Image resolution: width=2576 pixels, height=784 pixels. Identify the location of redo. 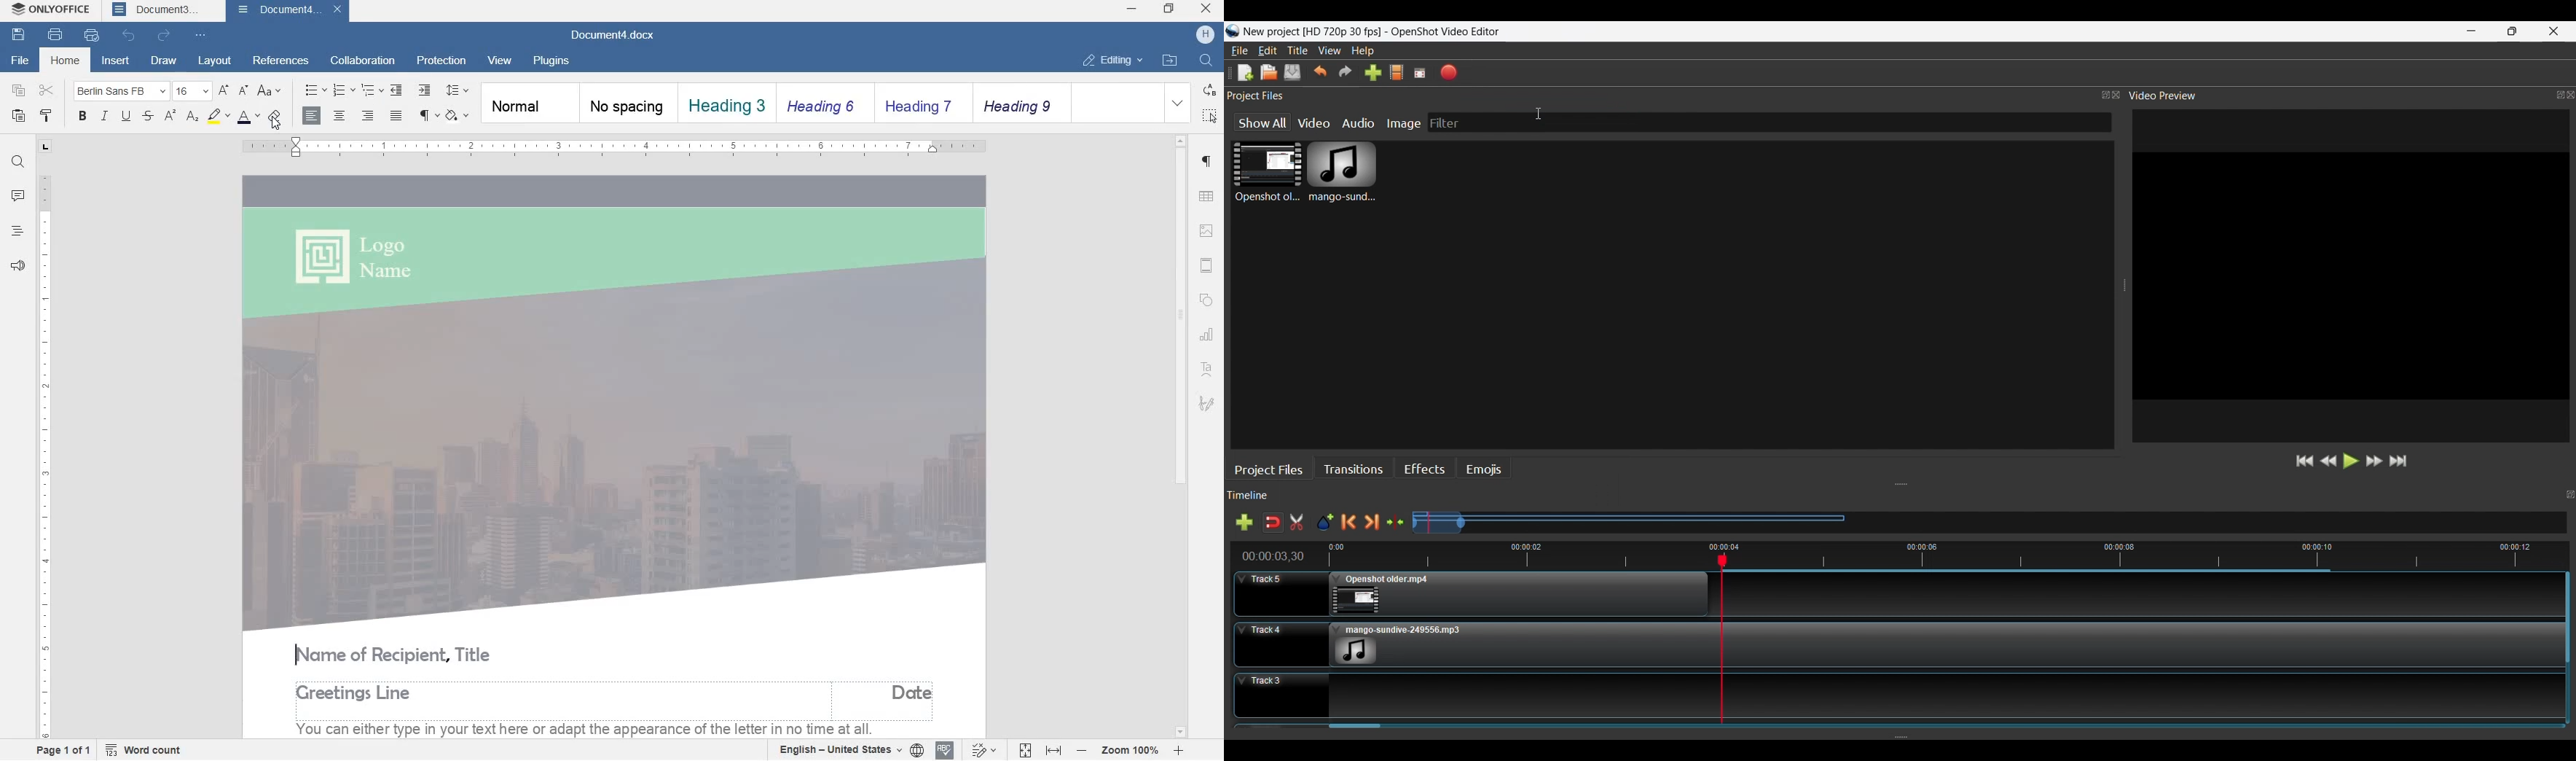
(163, 35).